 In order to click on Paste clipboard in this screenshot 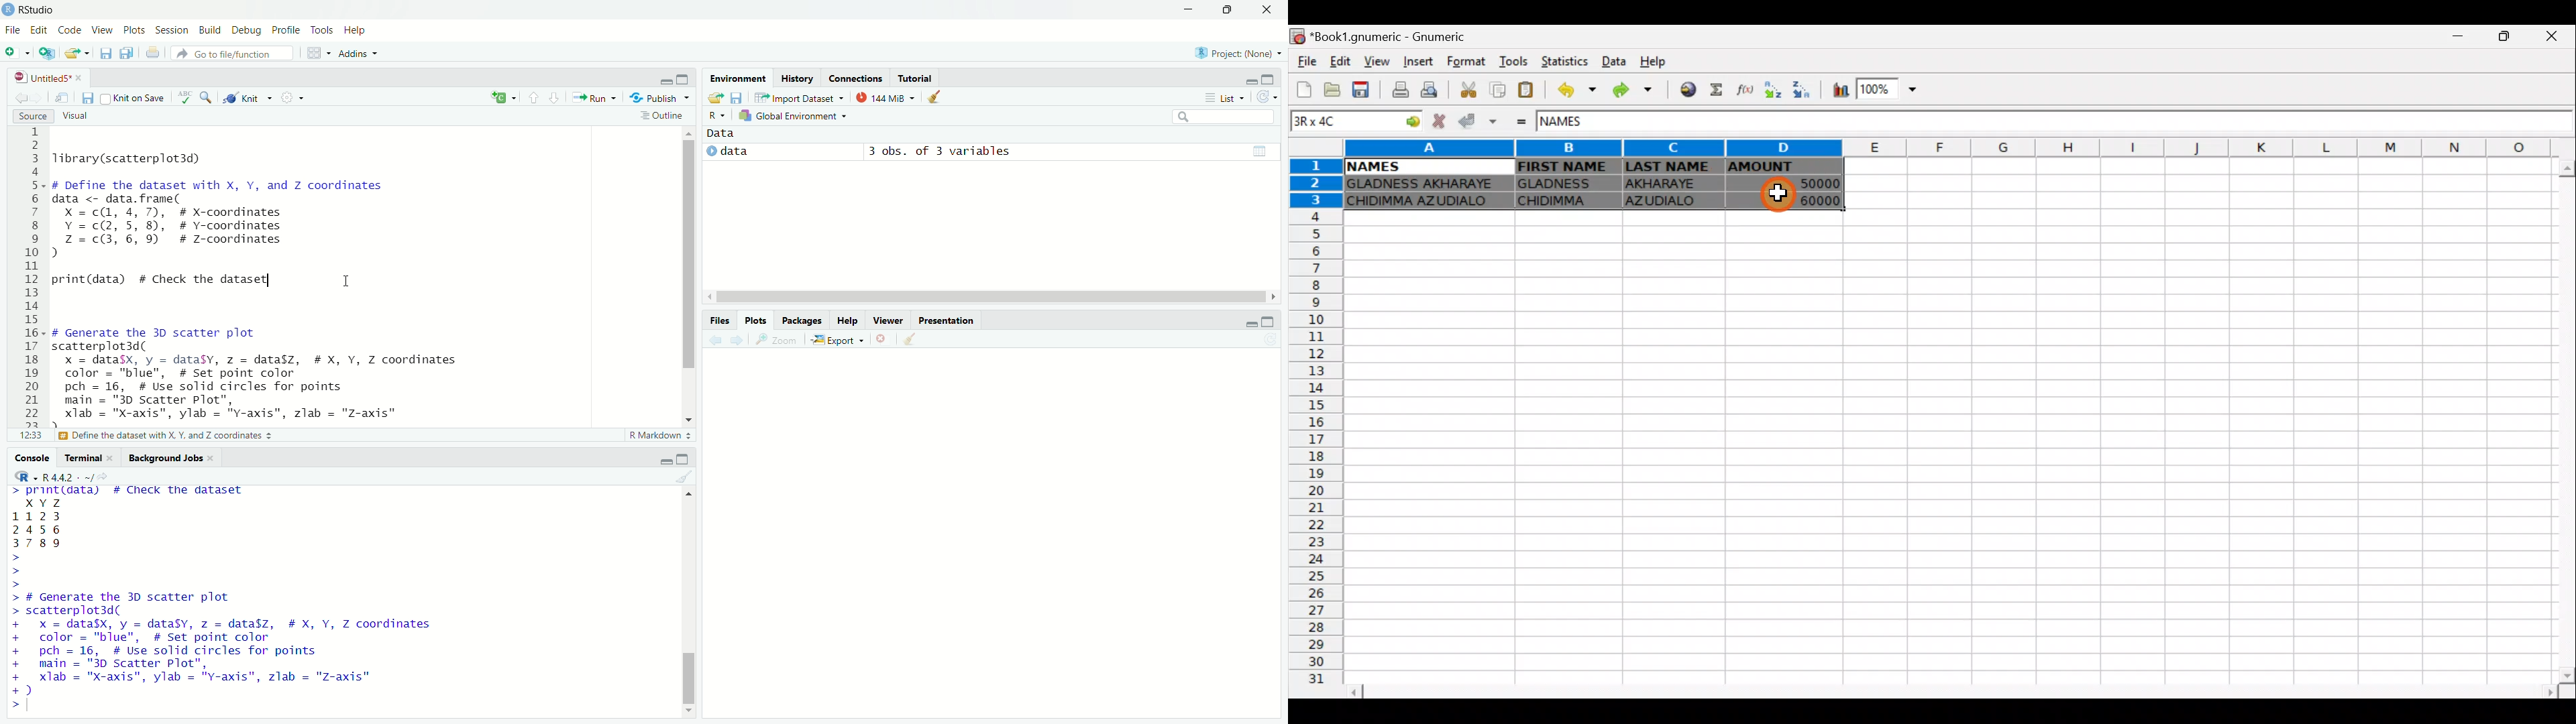, I will do `click(1525, 91)`.